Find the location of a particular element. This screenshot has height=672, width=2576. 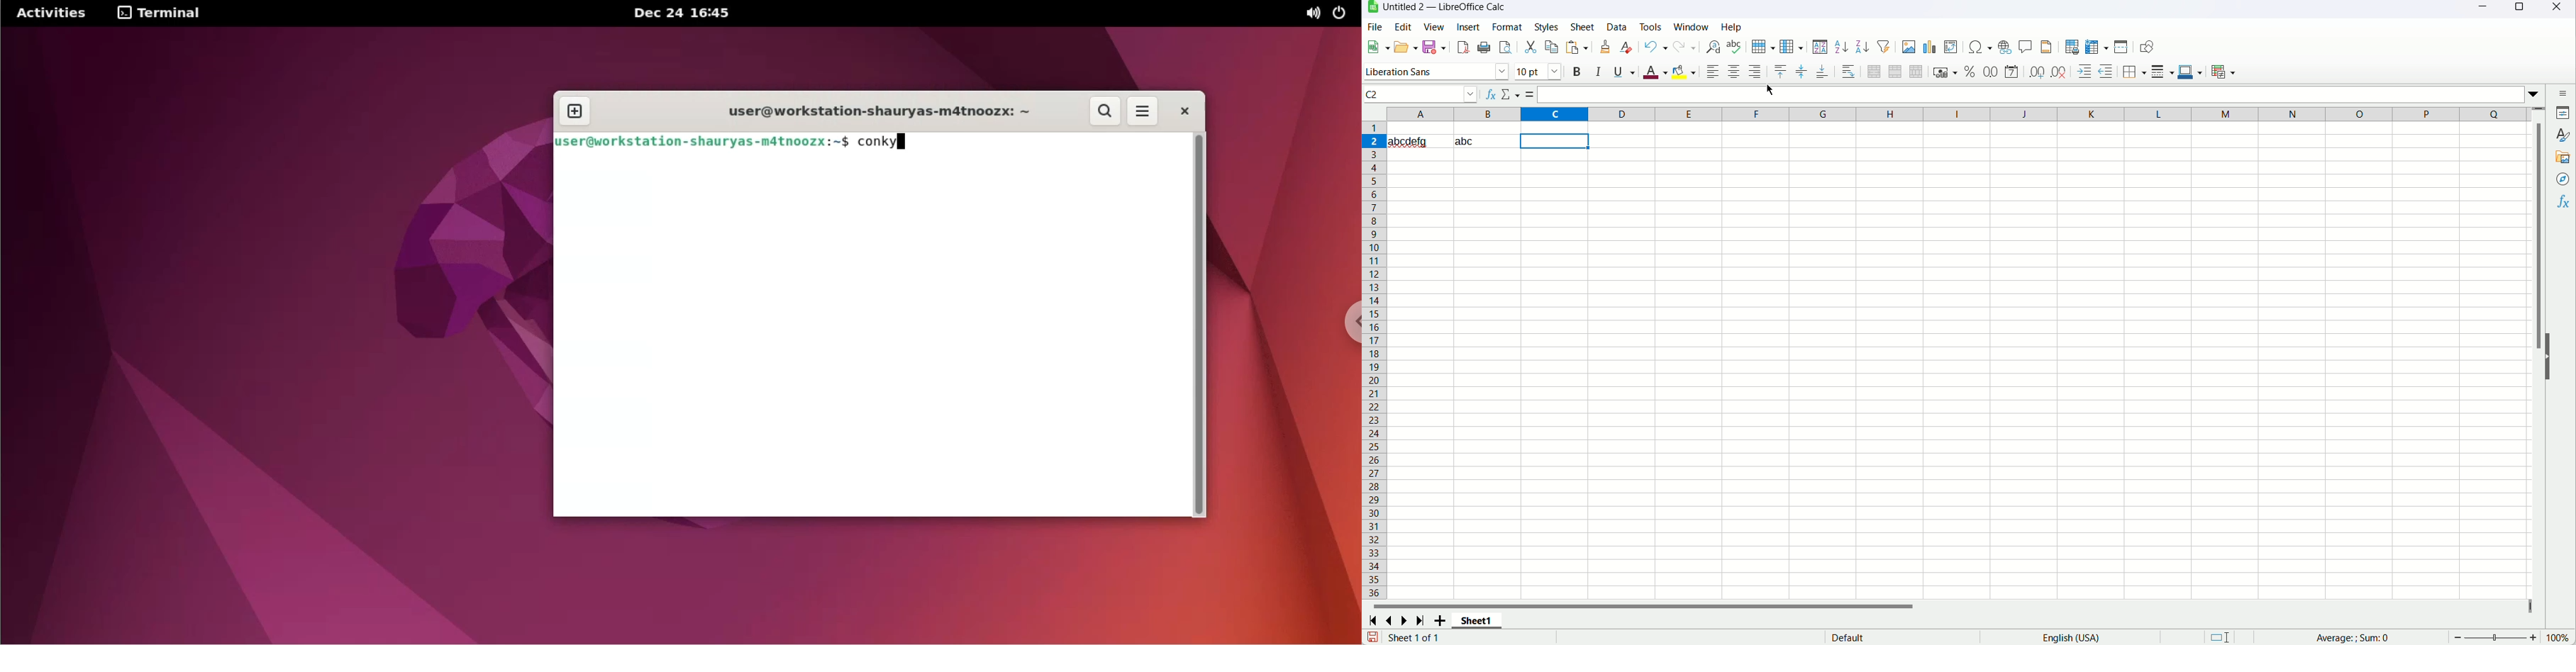

zoom in is located at coordinates (2534, 637).